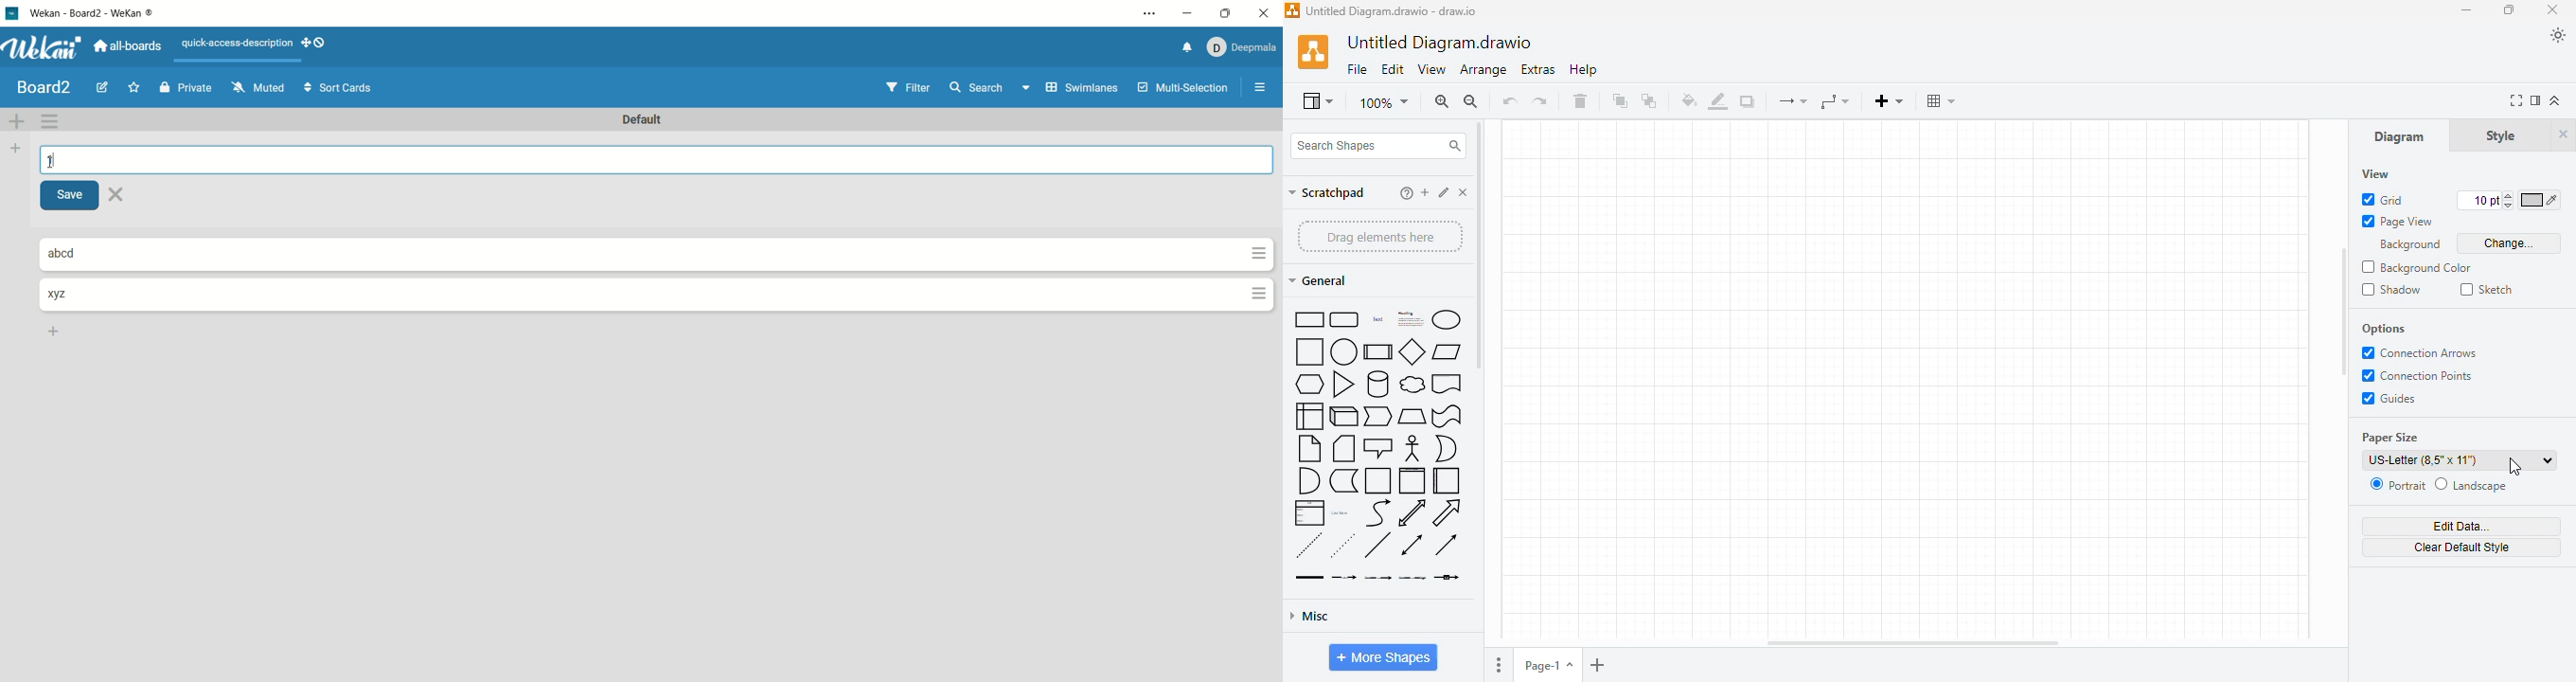  I want to click on misc, so click(1310, 617).